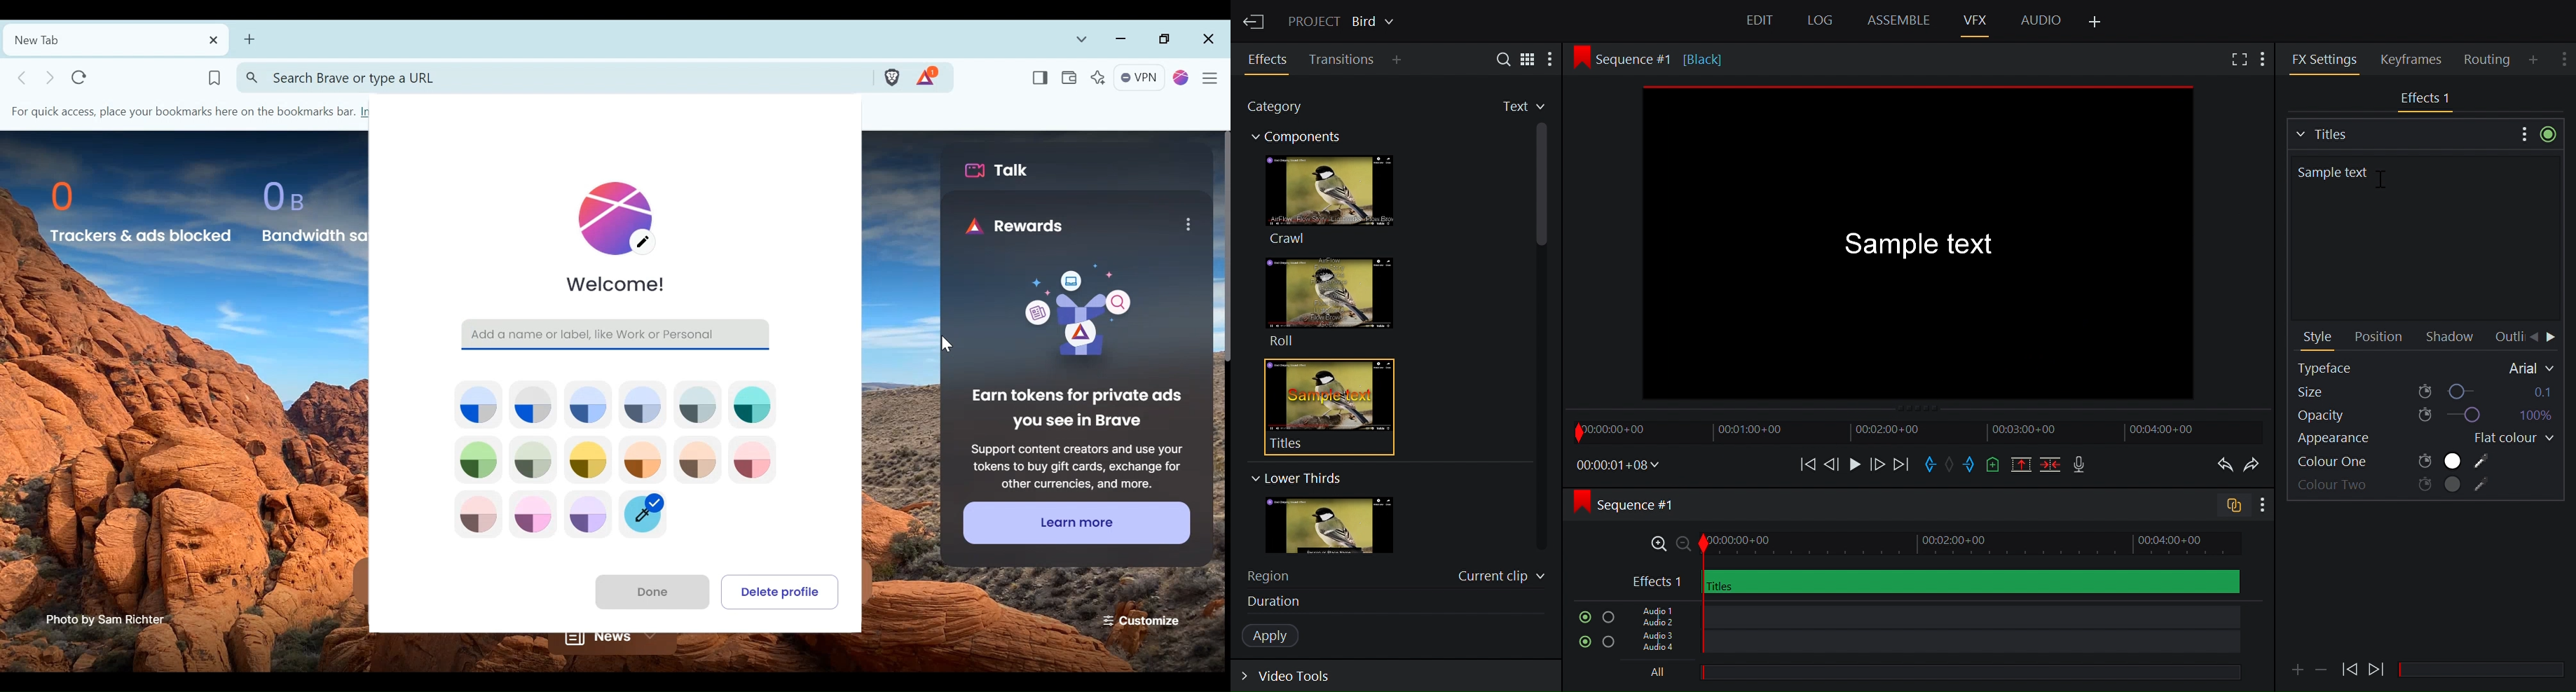  What do you see at coordinates (1278, 601) in the screenshot?
I see `` at bounding box center [1278, 601].